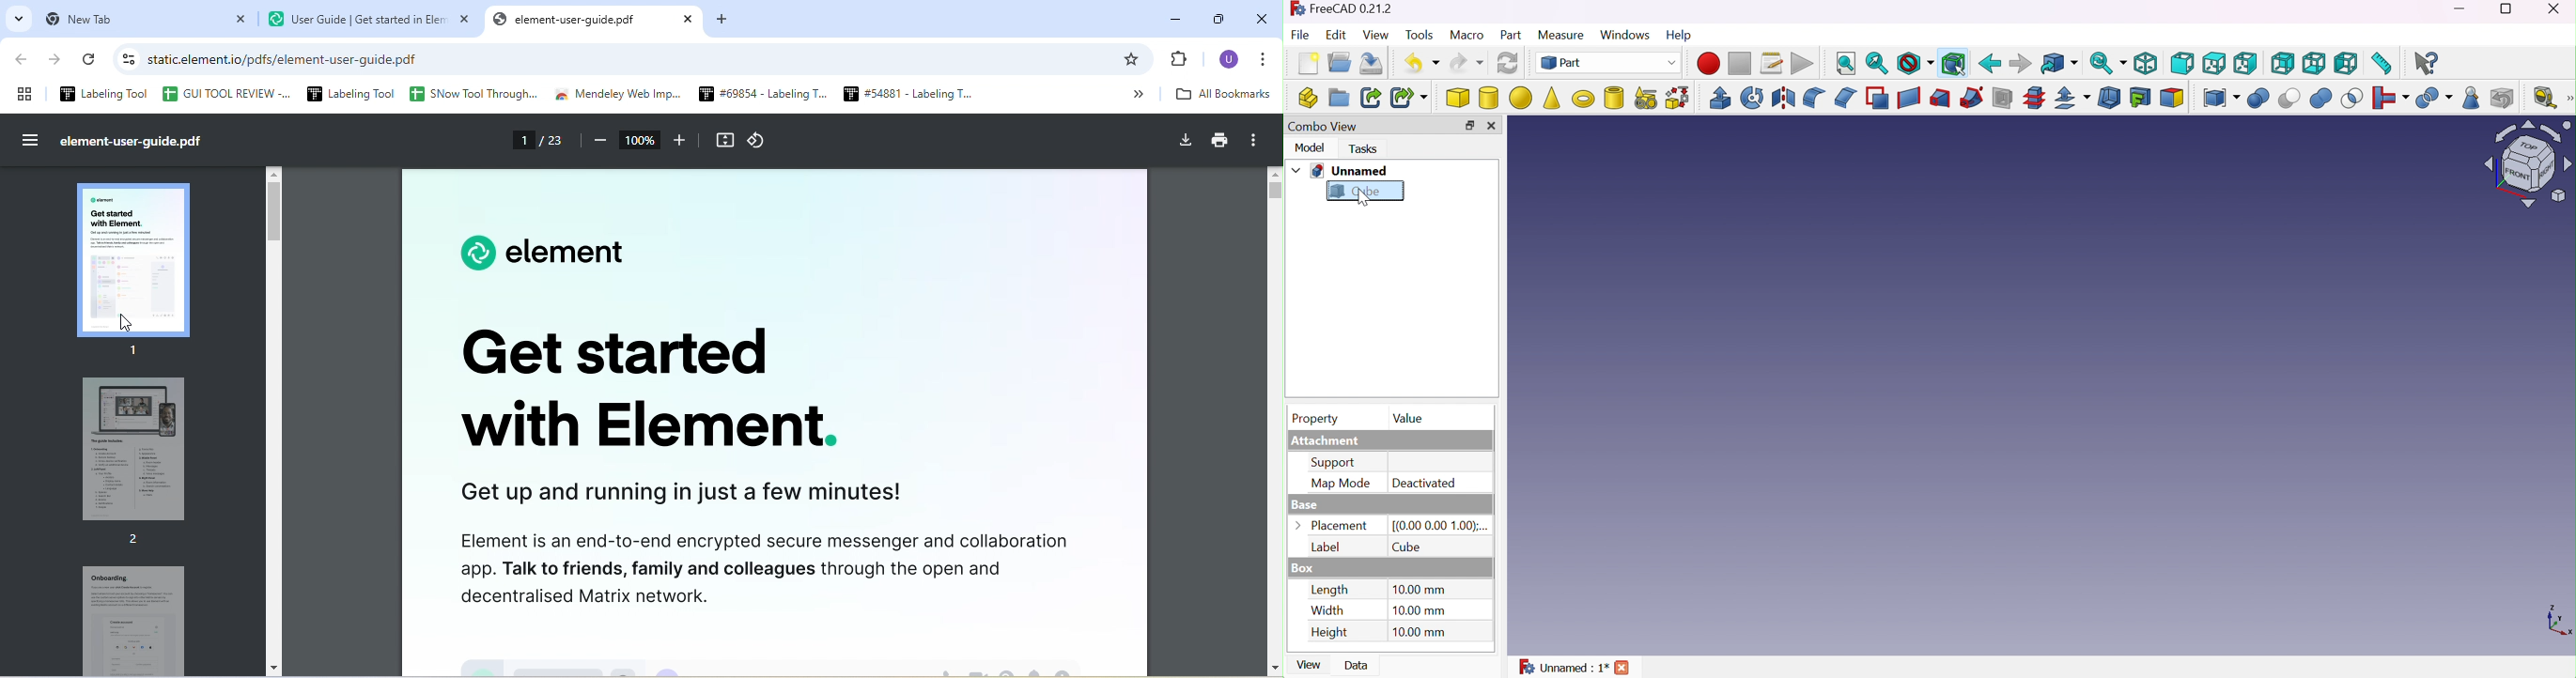 The image size is (2576, 700). I want to click on Bottom, so click(2314, 63).